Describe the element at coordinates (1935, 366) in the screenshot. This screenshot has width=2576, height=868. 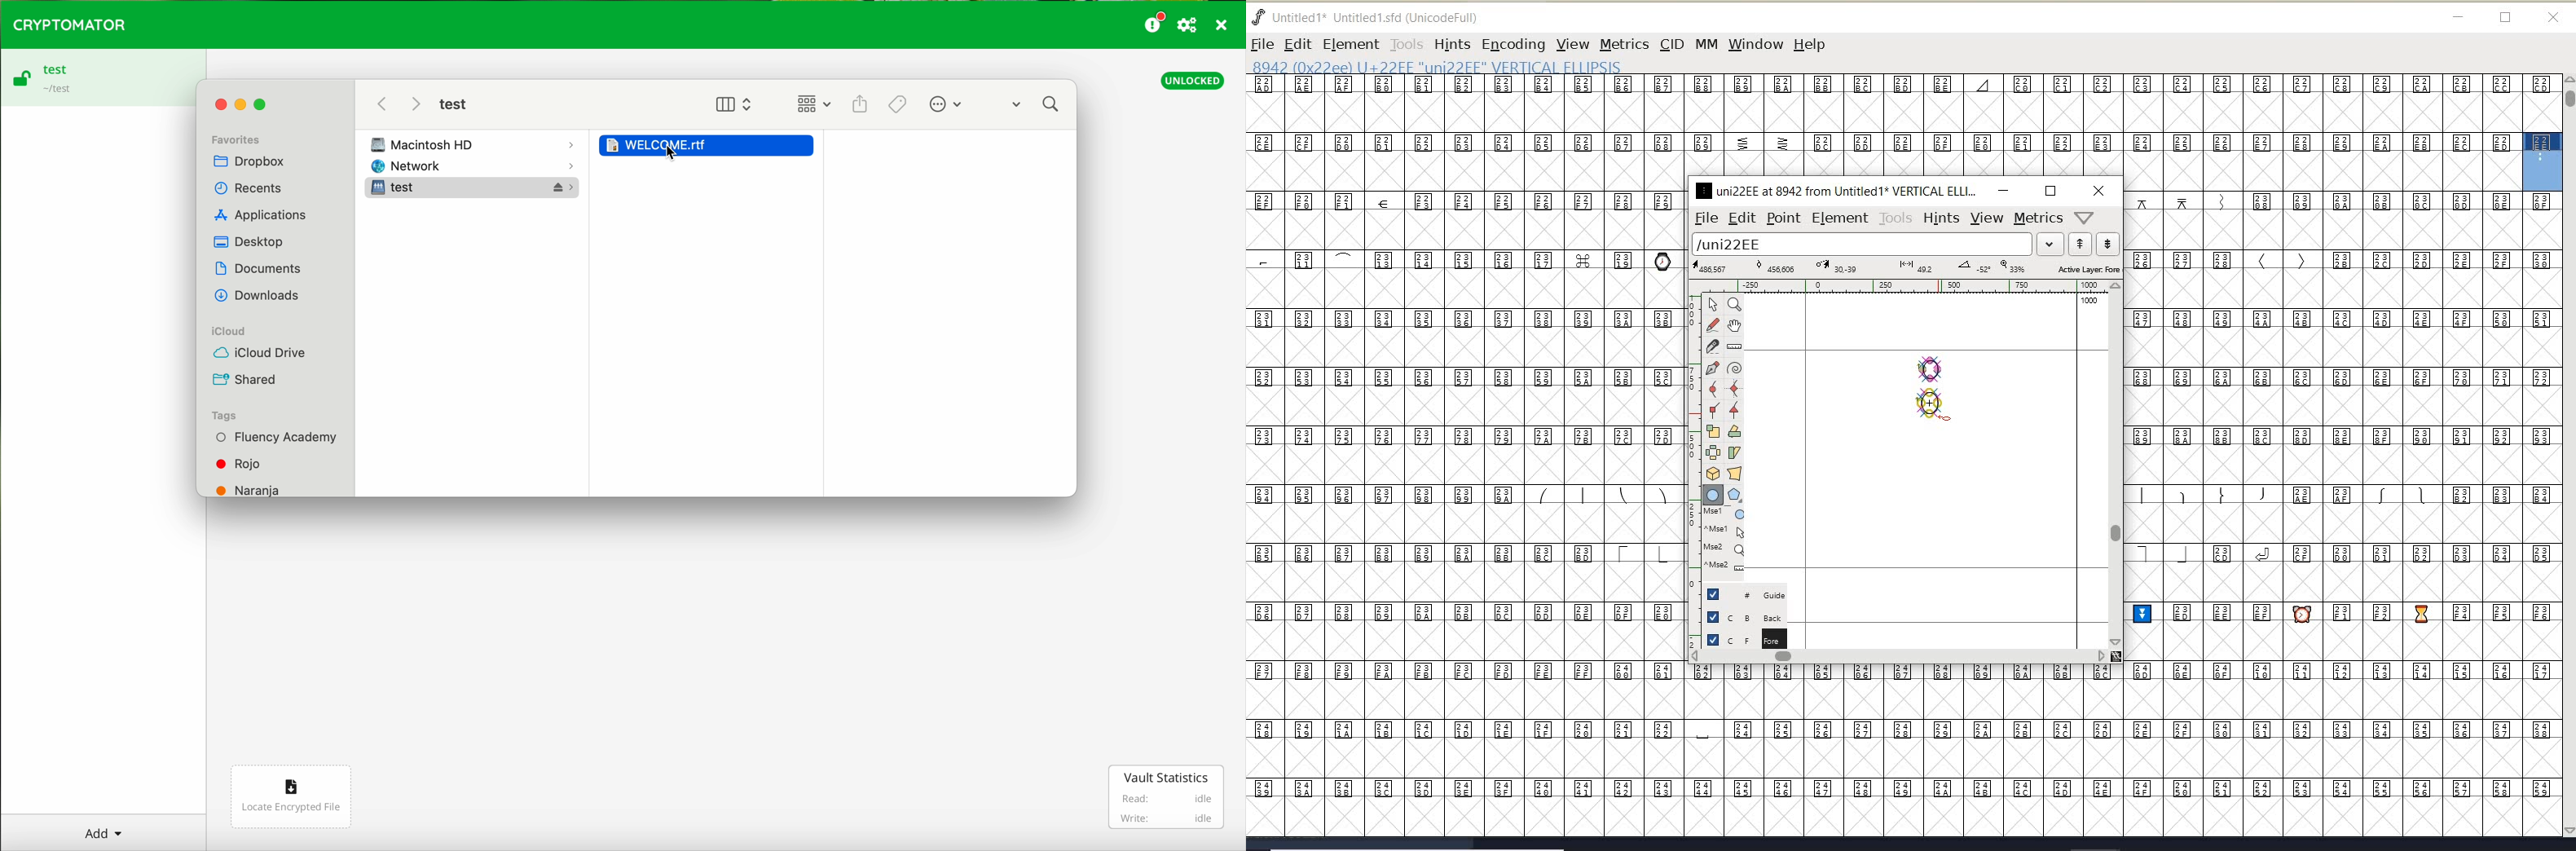
I see `a vertical ellipsis creation` at that location.